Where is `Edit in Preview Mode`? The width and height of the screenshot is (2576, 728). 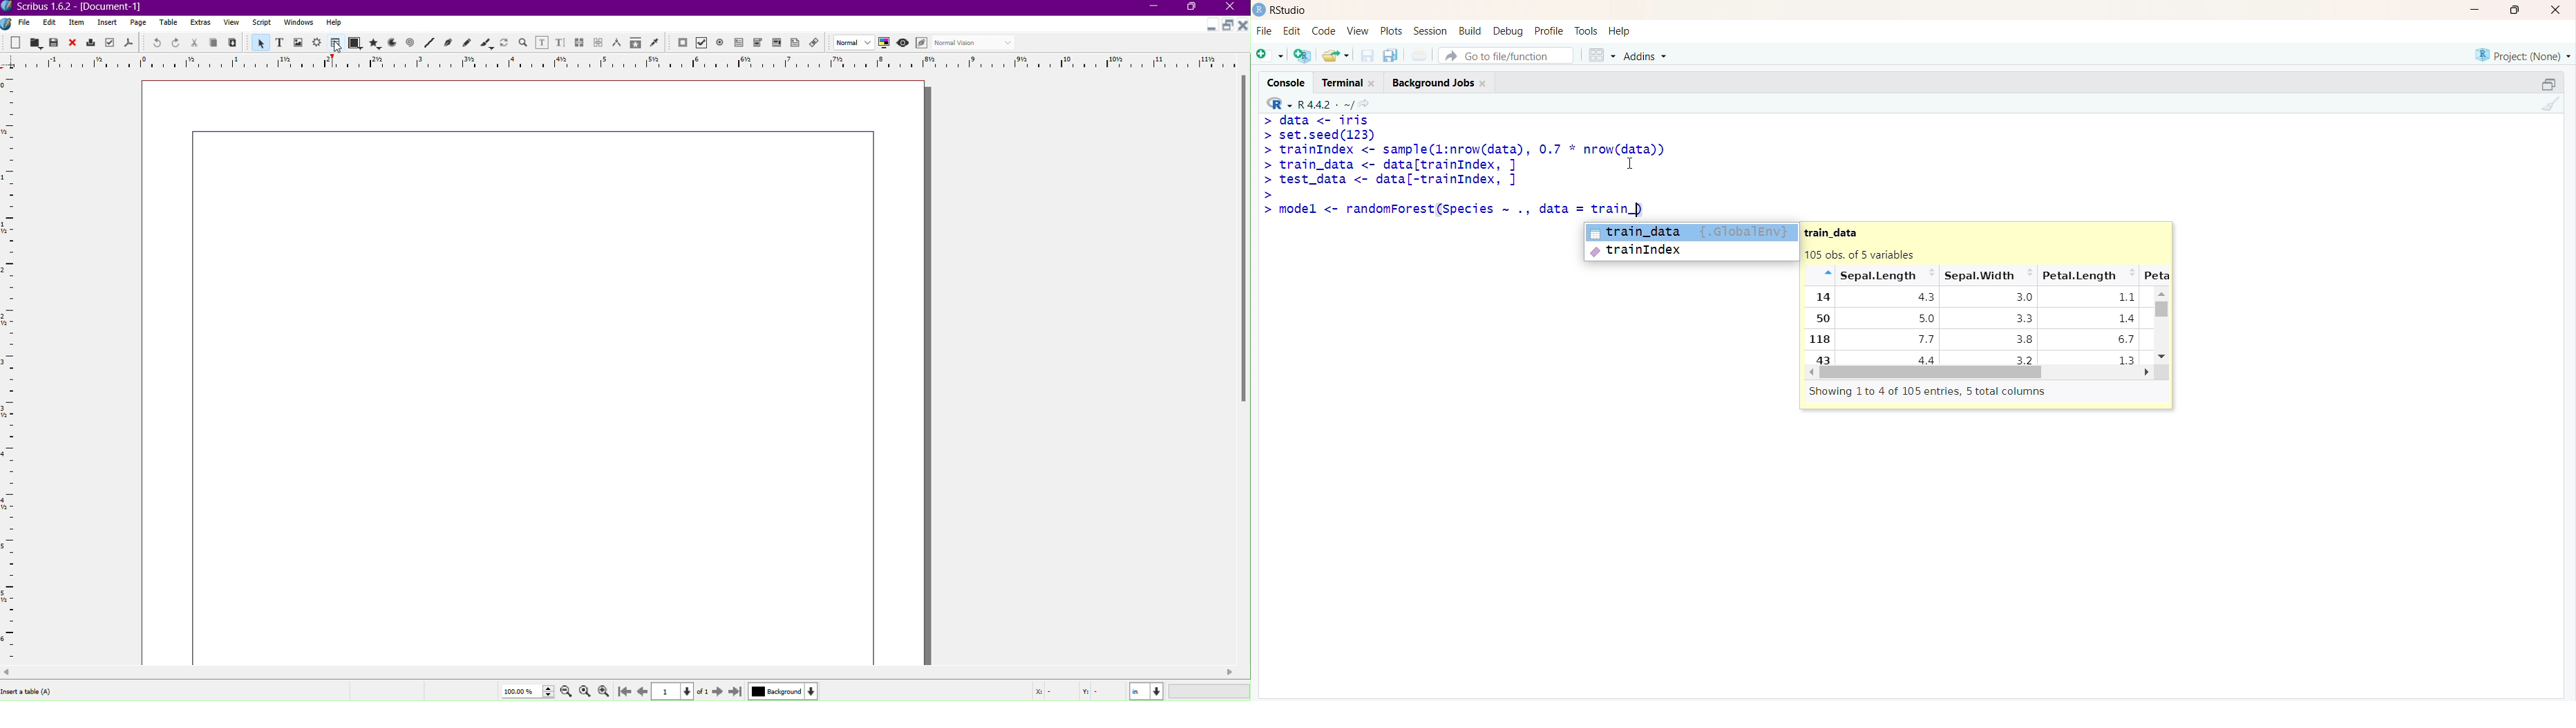 Edit in Preview Mode is located at coordinates (924, 43).